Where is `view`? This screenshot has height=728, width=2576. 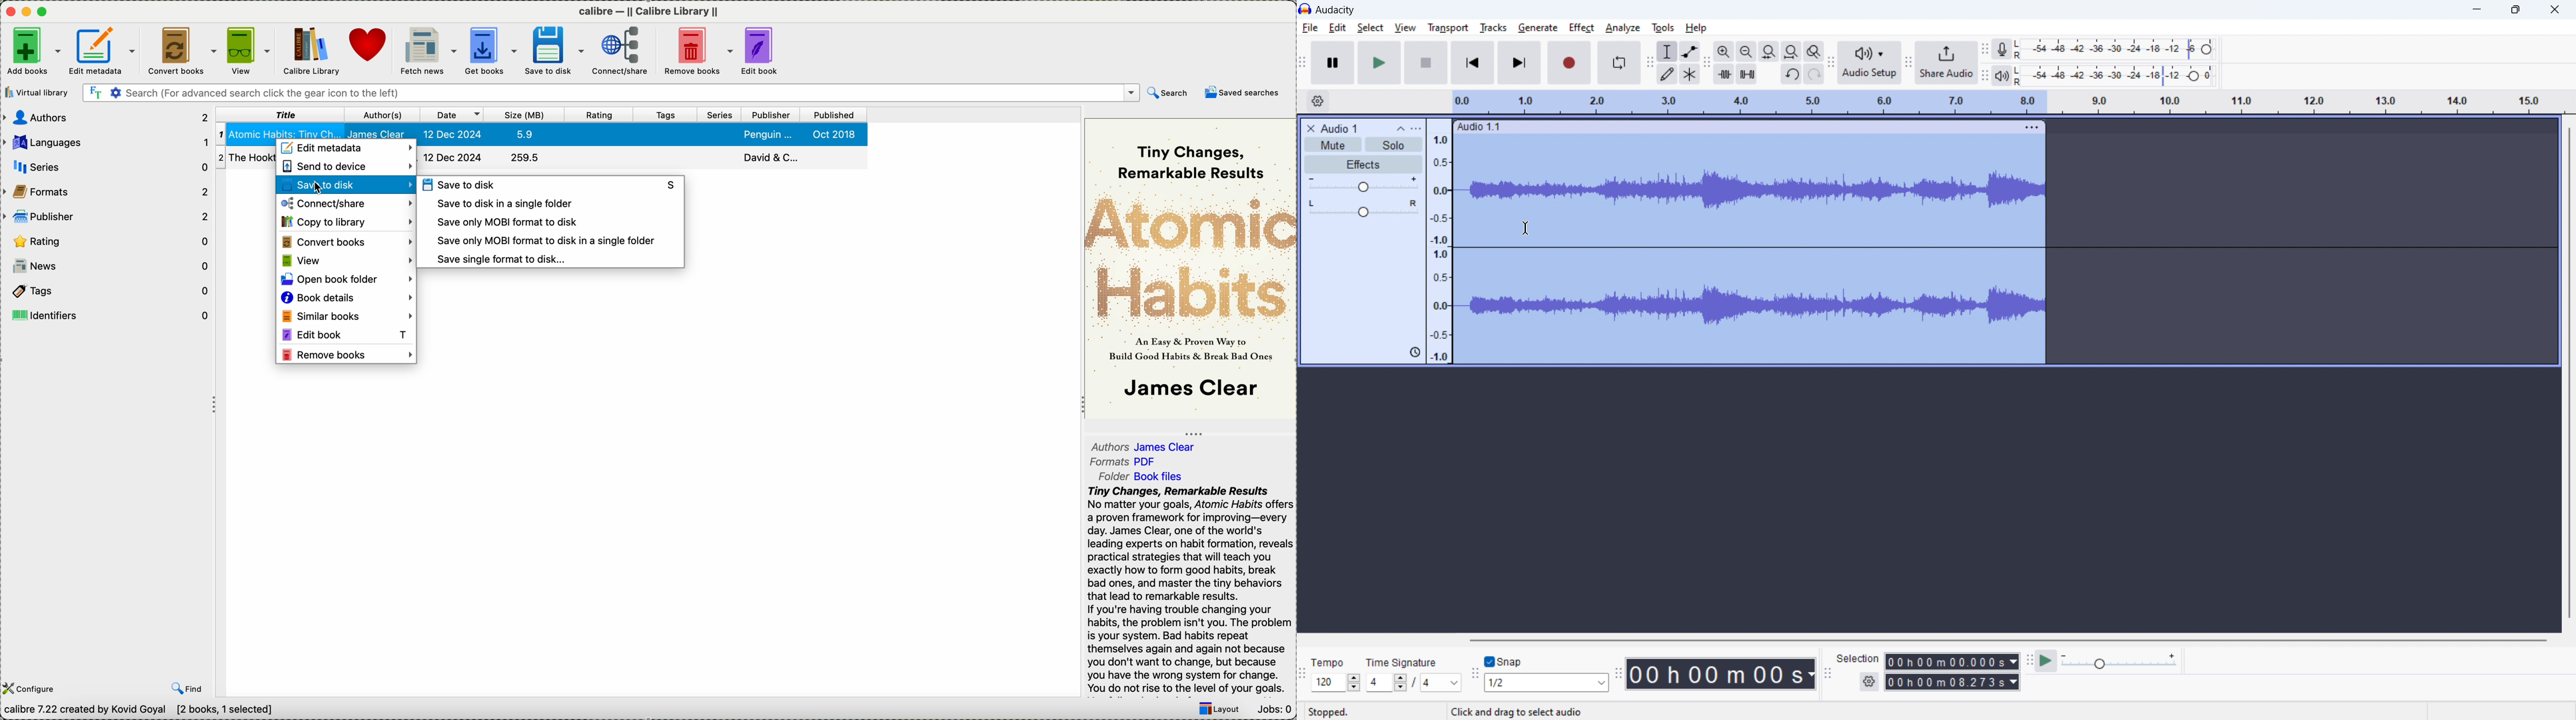 view is located at coordinates (248, 50).